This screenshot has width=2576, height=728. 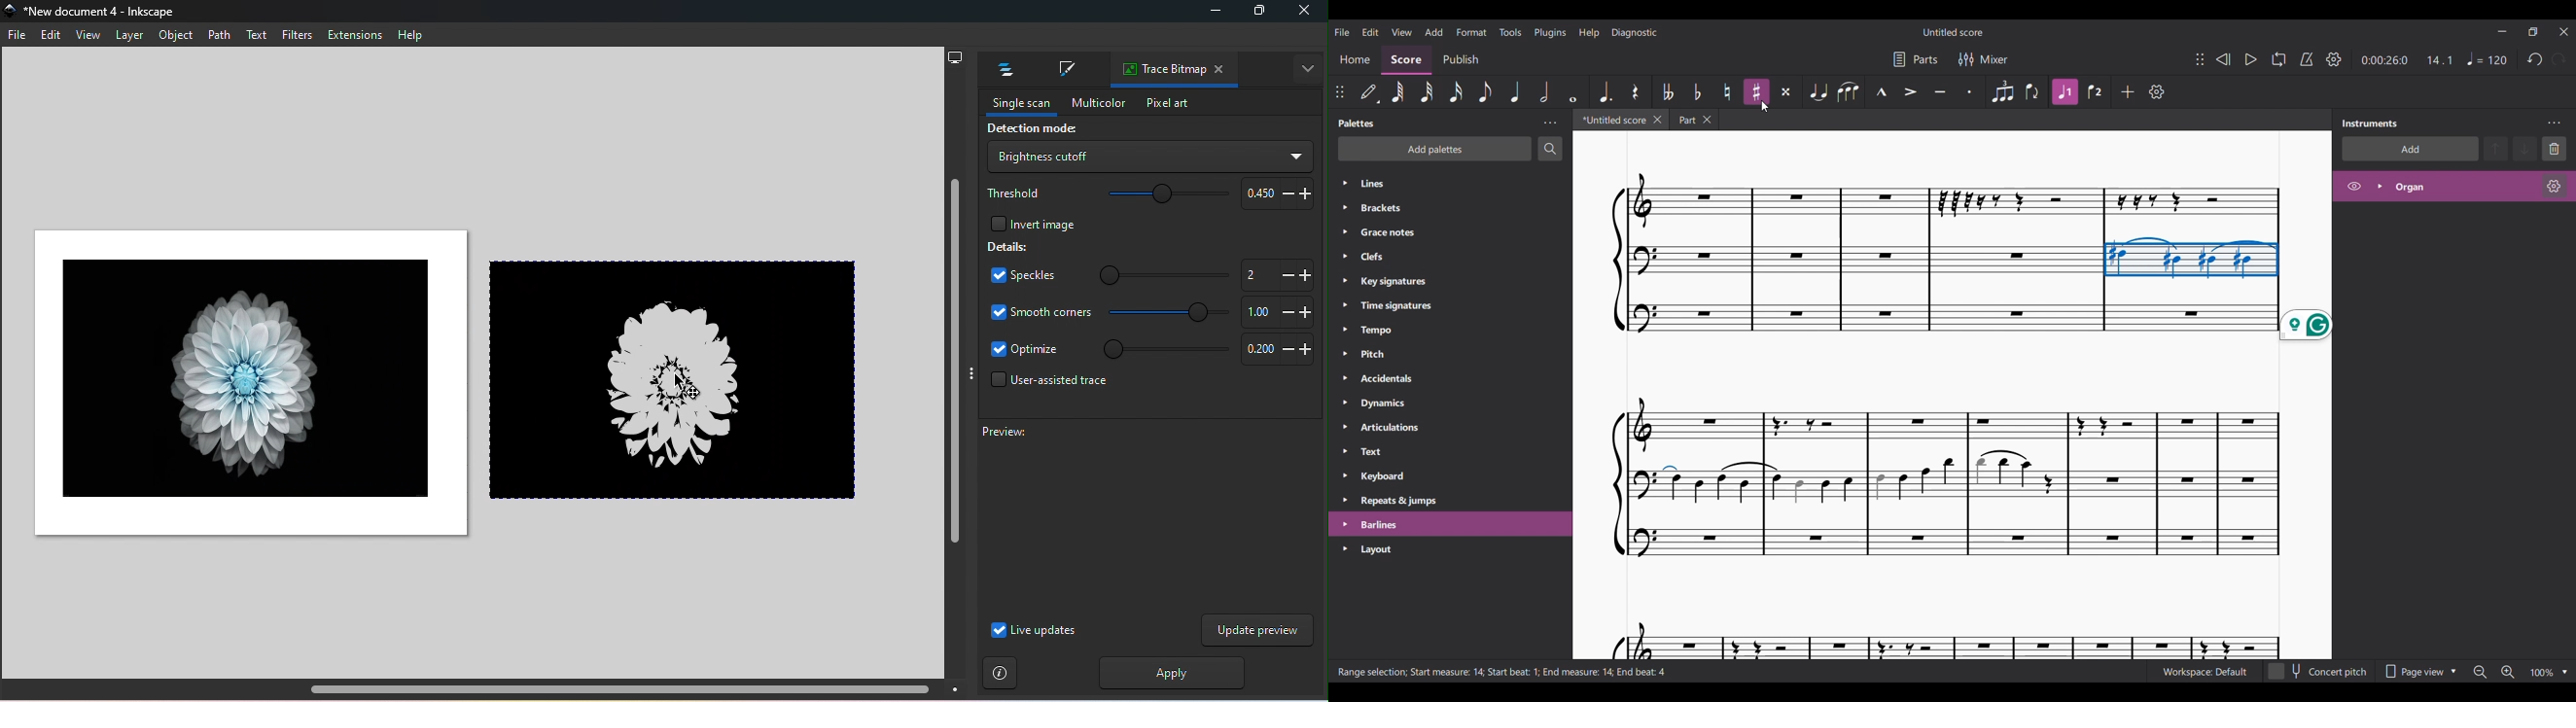 What do you see at coordinates (1369, 91) in the screenshot?
I see `Default` at bounding box center [1369, 91].